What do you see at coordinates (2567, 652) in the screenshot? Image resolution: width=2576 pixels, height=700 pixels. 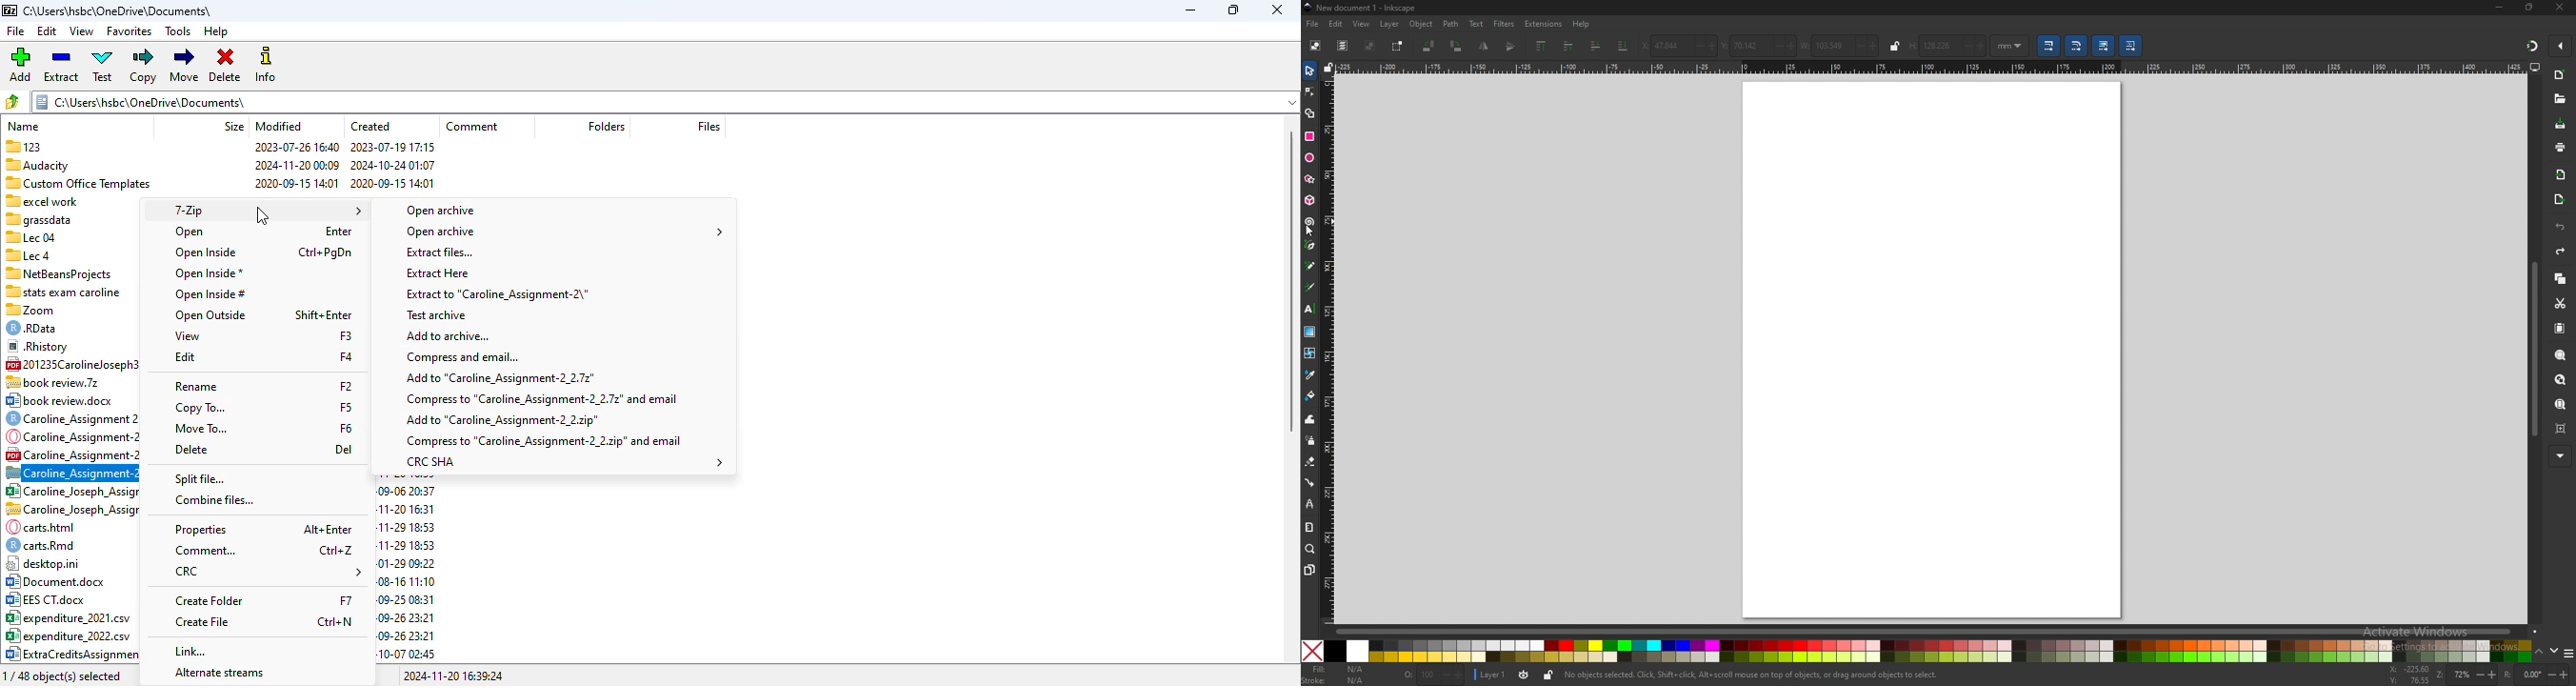 I see `more colors` at bounding box center [2567, 652].